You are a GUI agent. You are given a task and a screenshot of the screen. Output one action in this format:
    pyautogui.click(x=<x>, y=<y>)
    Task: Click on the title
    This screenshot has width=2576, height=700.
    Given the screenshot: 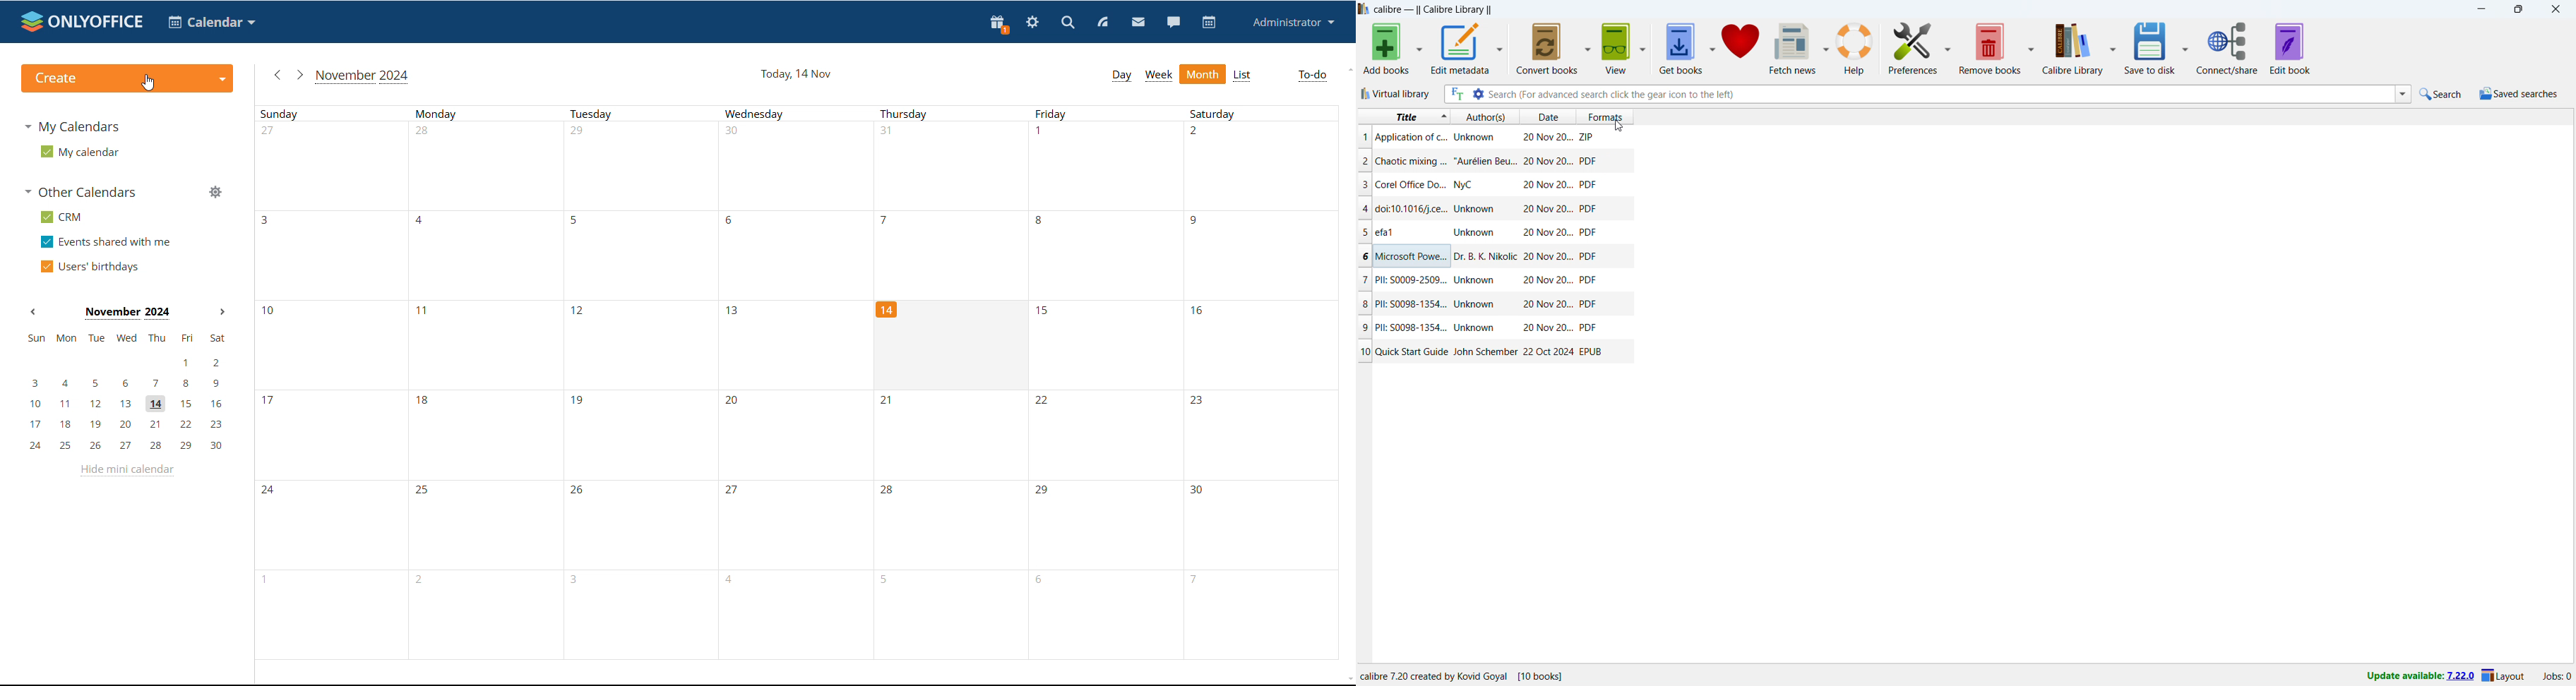 What is the action you would take?
    pyautogui.click(x=1412, y=280)
    